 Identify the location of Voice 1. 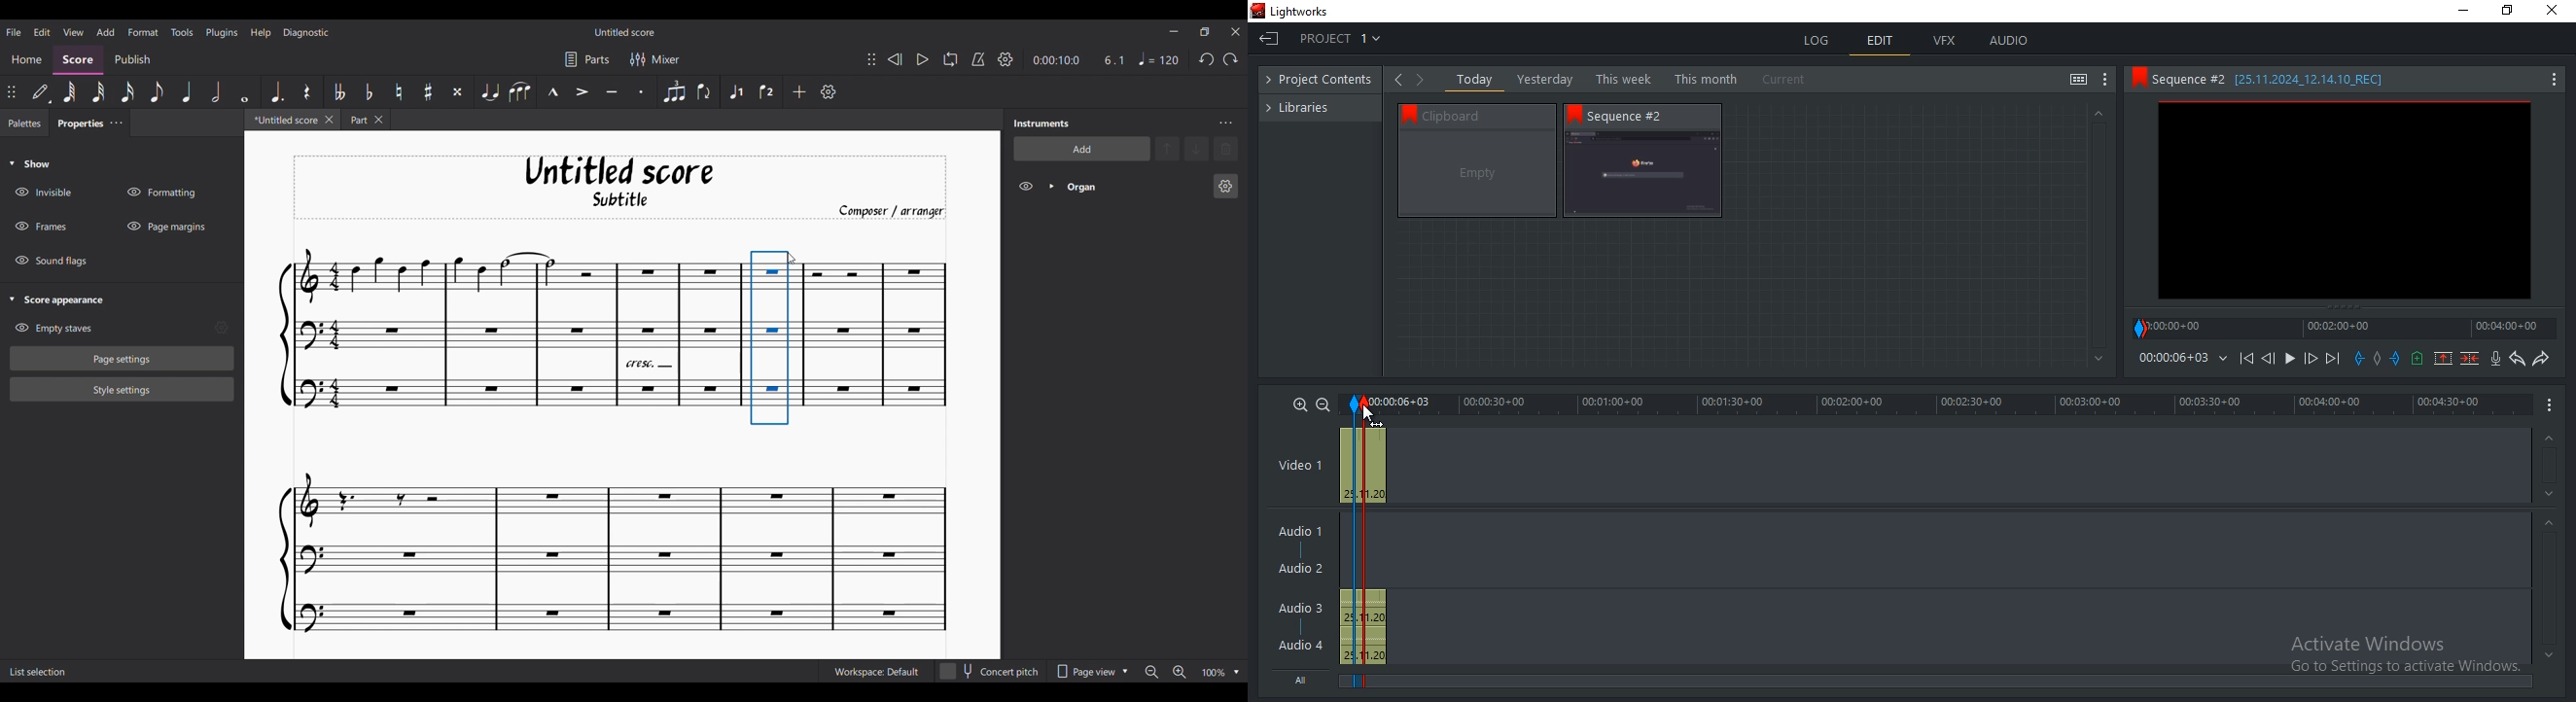
(736, 91).